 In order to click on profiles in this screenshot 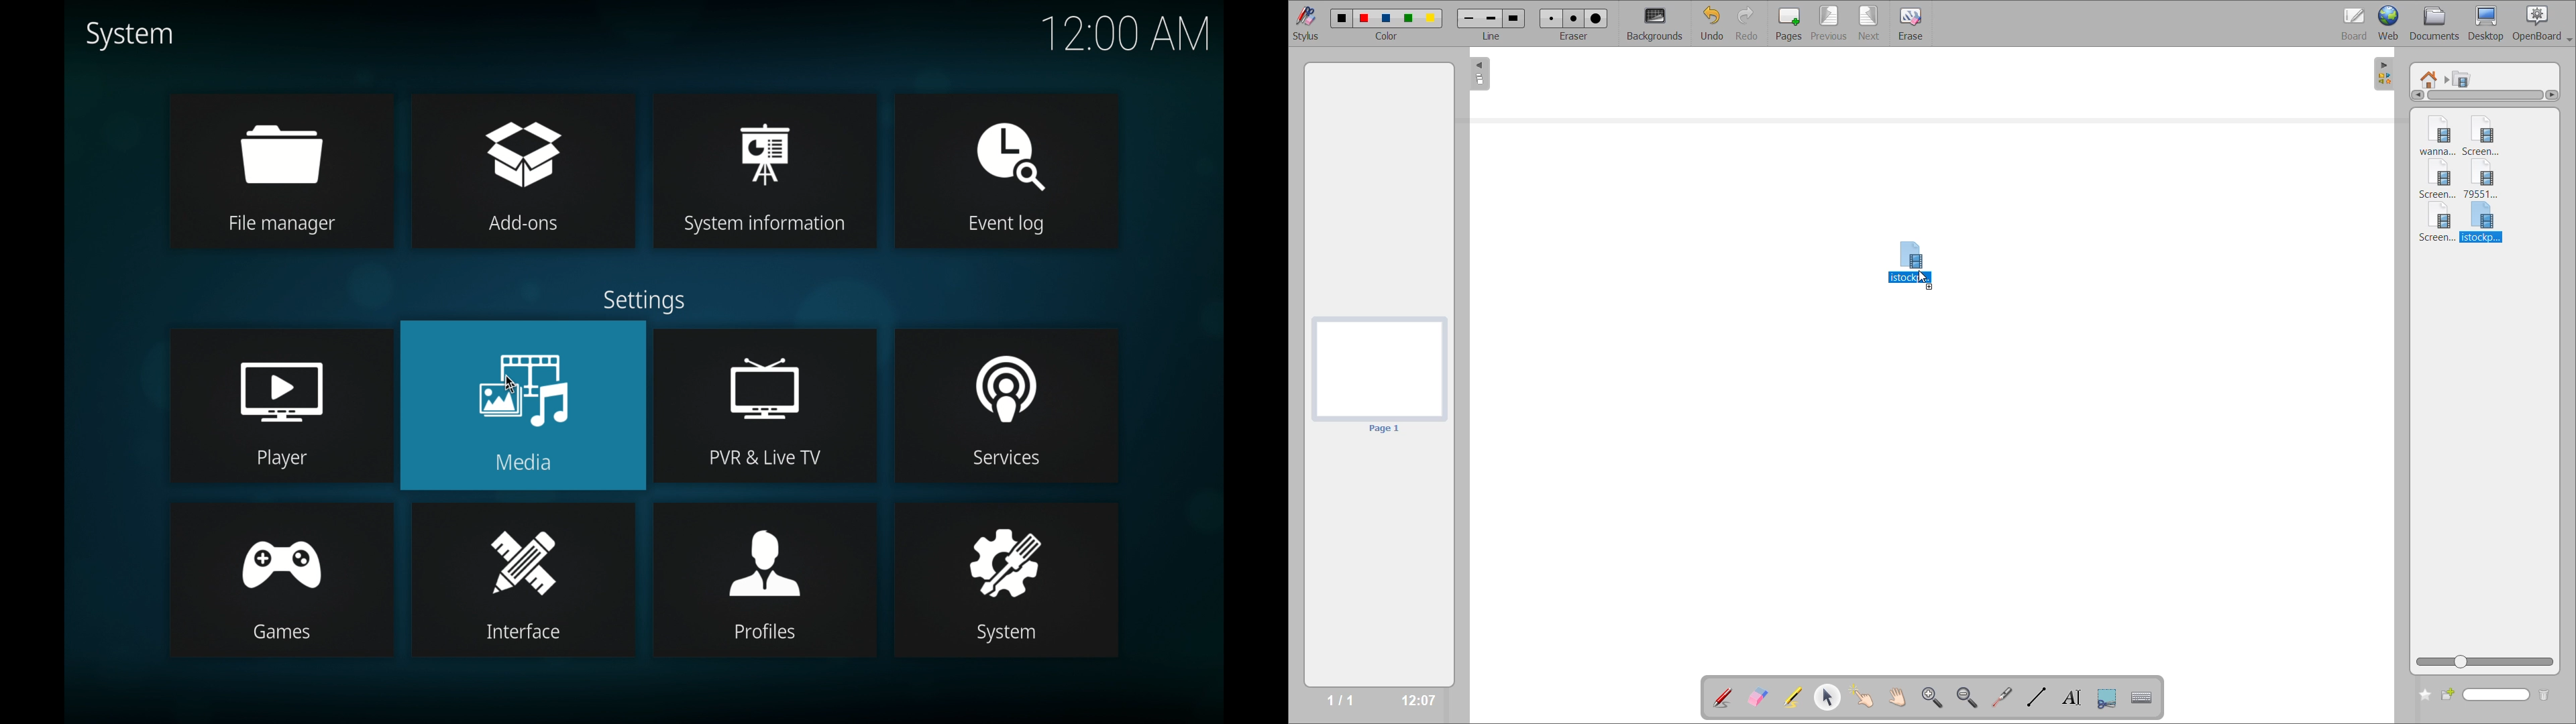, I will do `click(765, 579)`.